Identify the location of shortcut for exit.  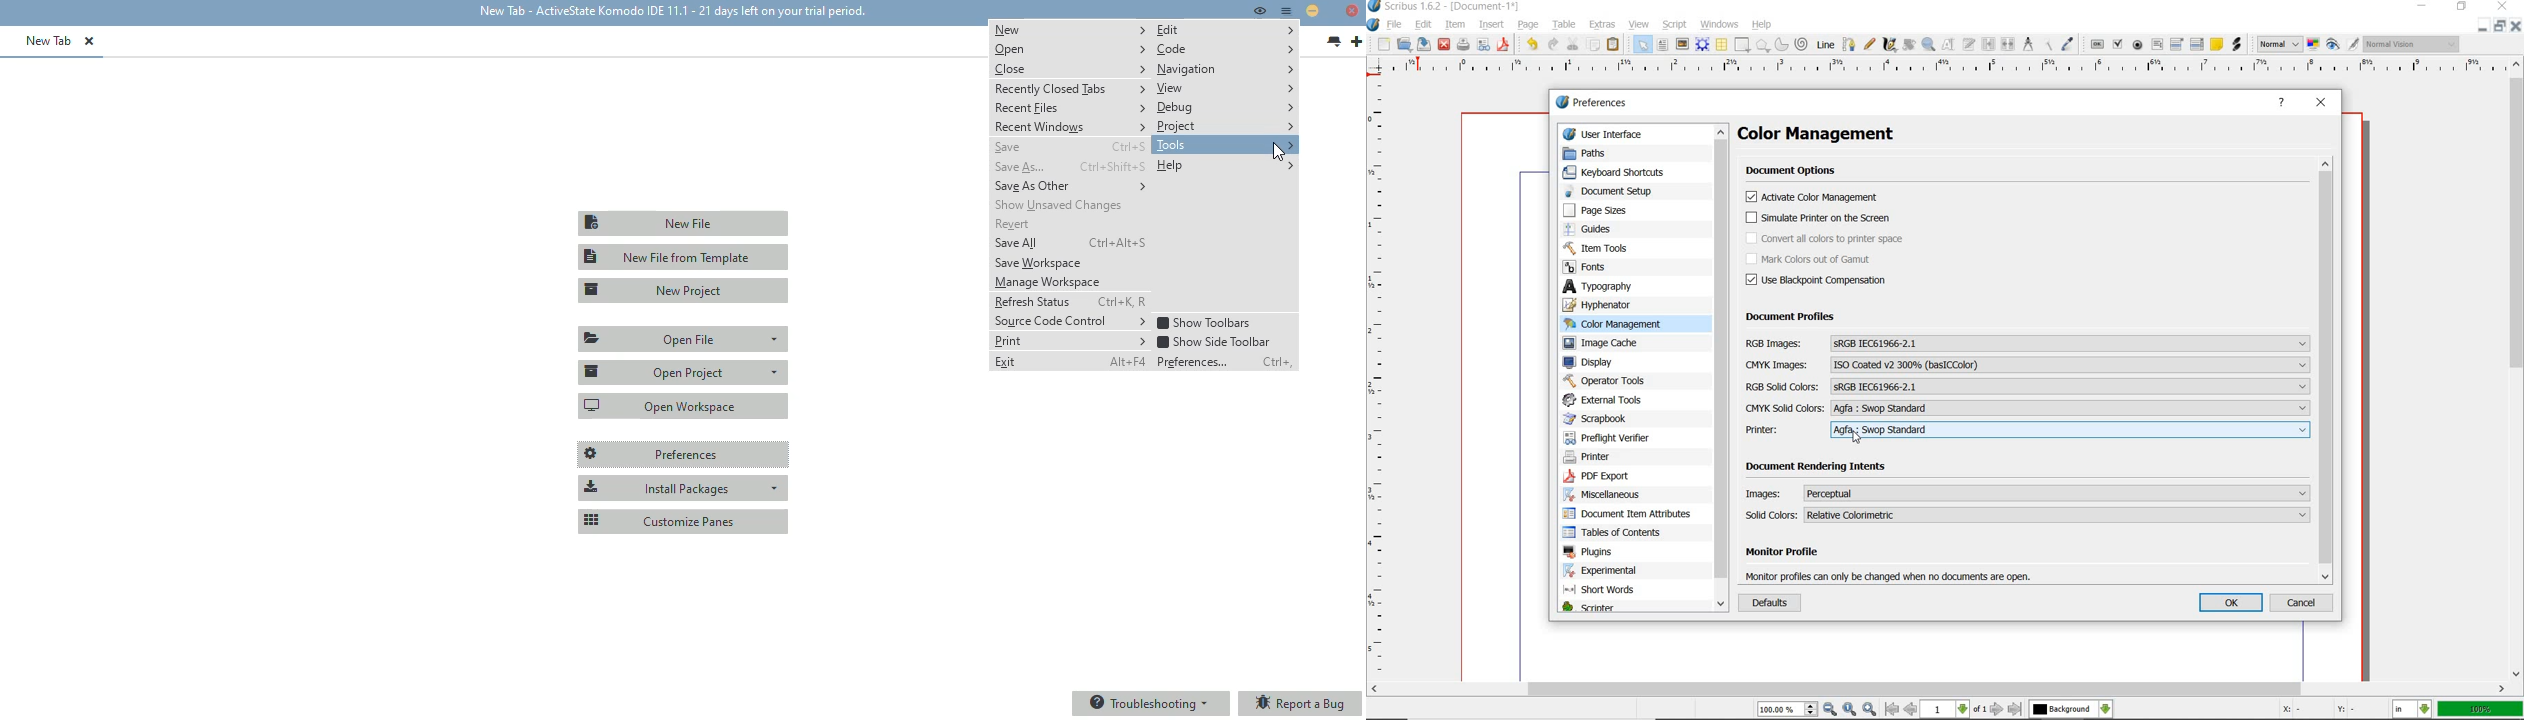
(1127, 361).